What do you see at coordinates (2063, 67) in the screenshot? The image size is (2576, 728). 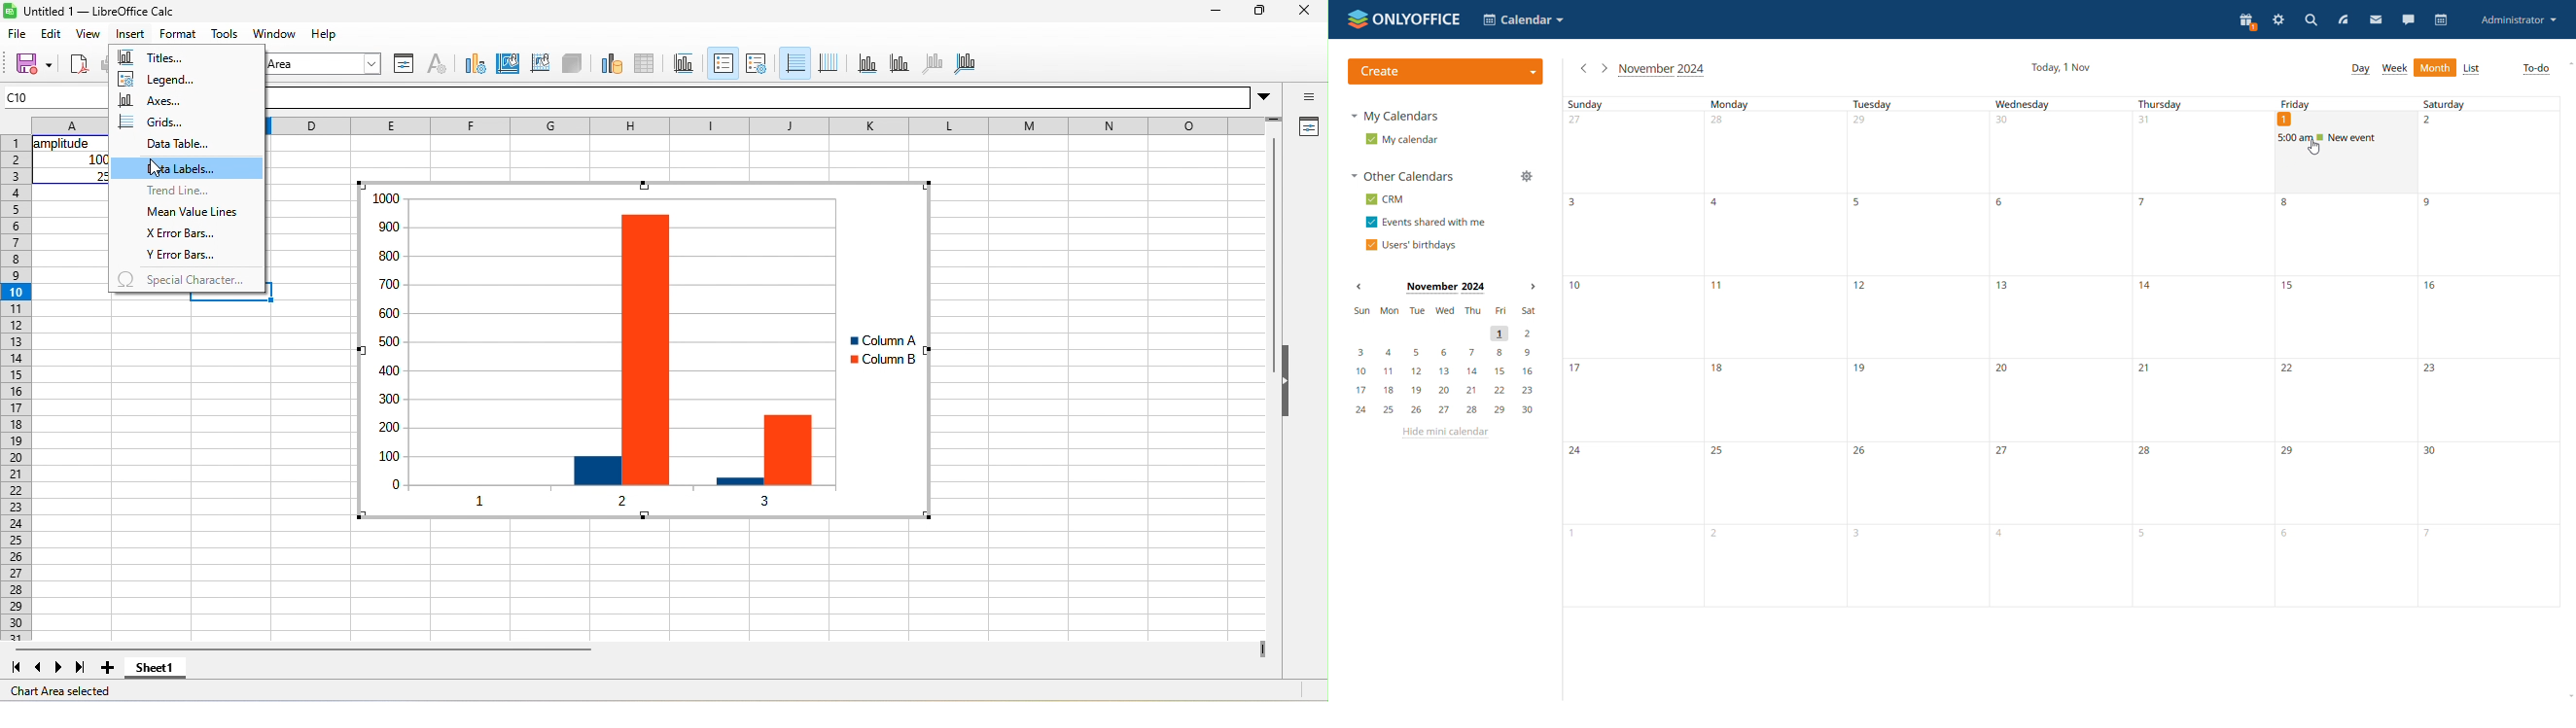 I see `current date` at bounding box center [2063, 67].